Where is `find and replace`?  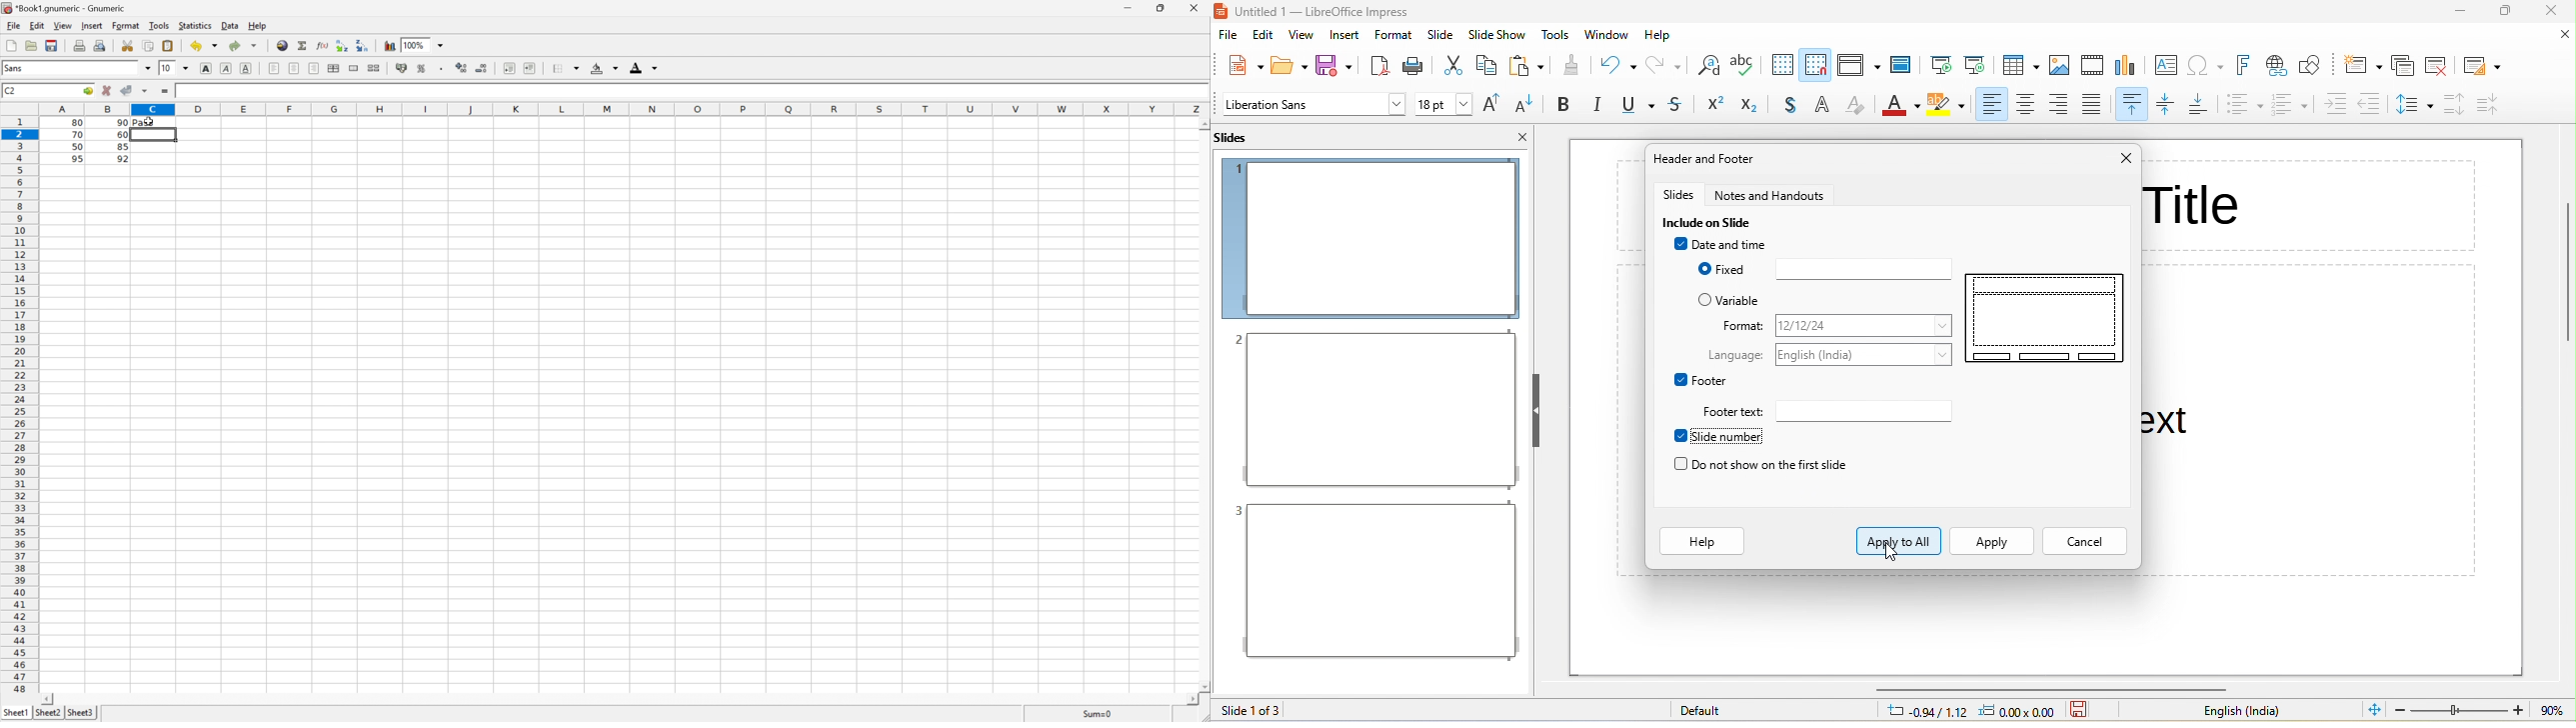
find and replace is located at coordinates (1706, 67).